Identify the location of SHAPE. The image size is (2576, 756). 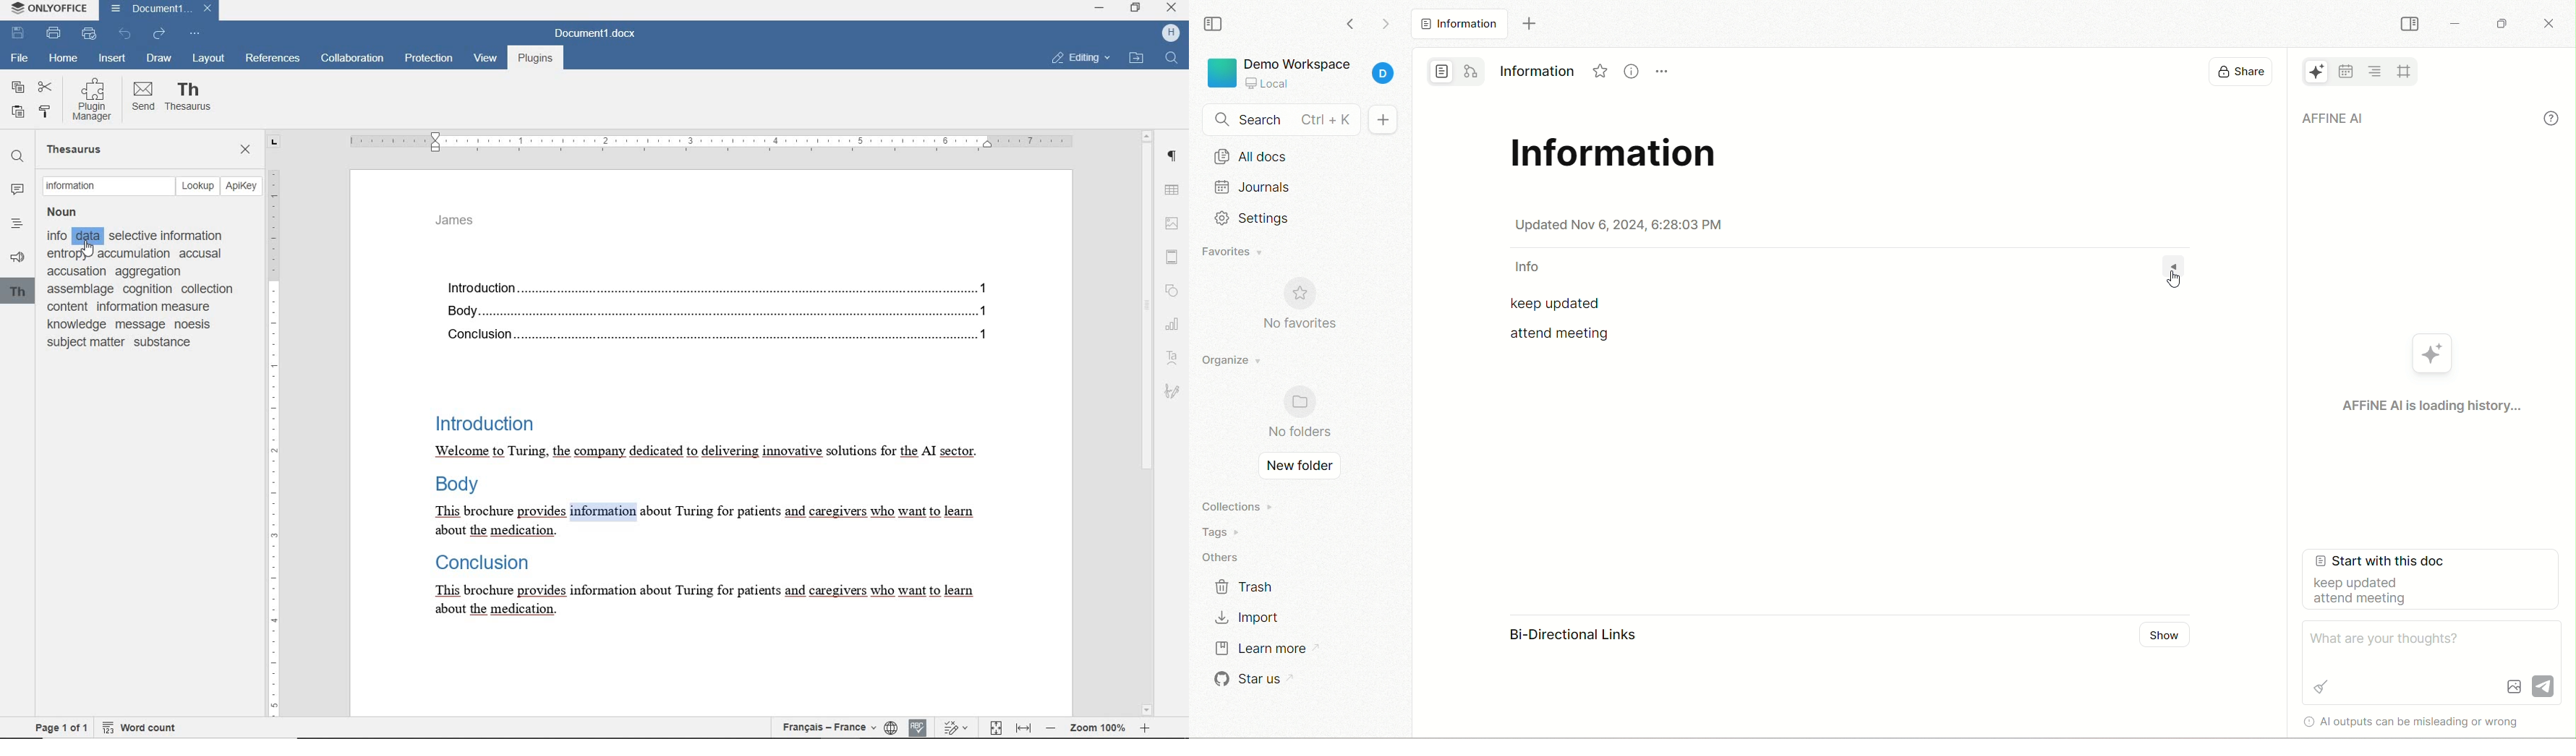
(1171, 290).